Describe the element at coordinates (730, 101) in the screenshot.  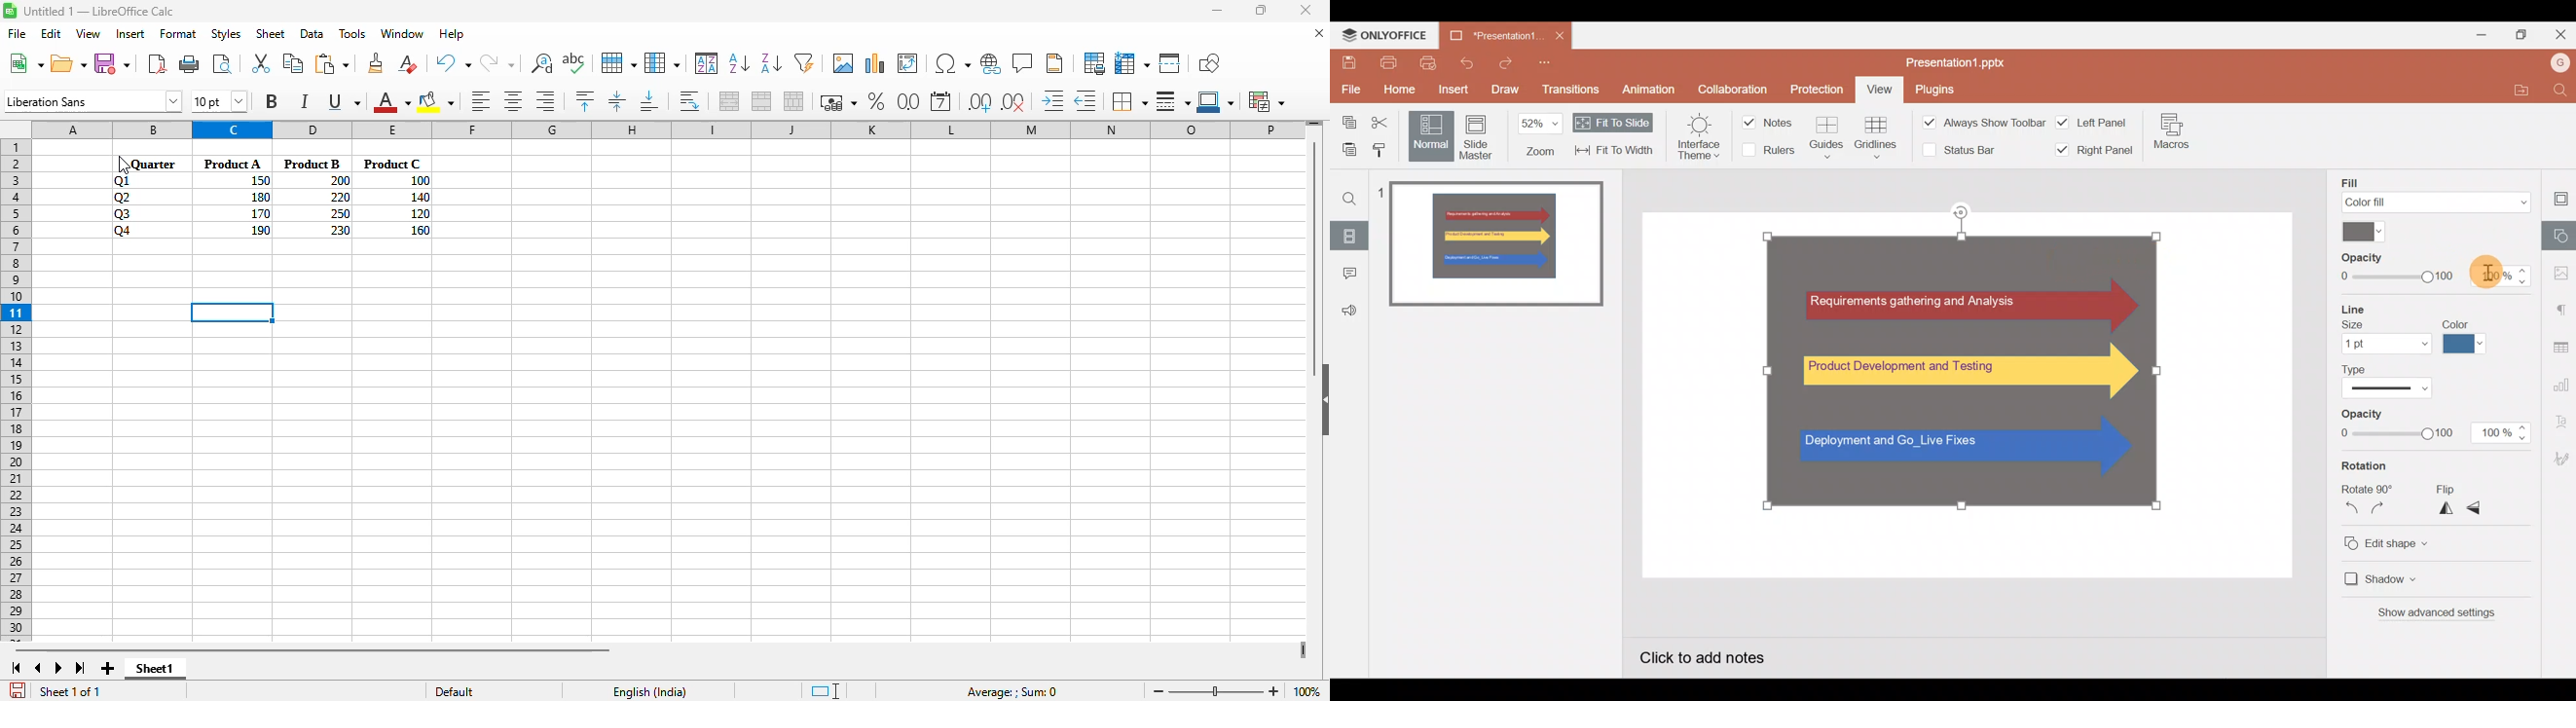
I see `merge and center or unmerge cells depending on the current toggle state` at that location.